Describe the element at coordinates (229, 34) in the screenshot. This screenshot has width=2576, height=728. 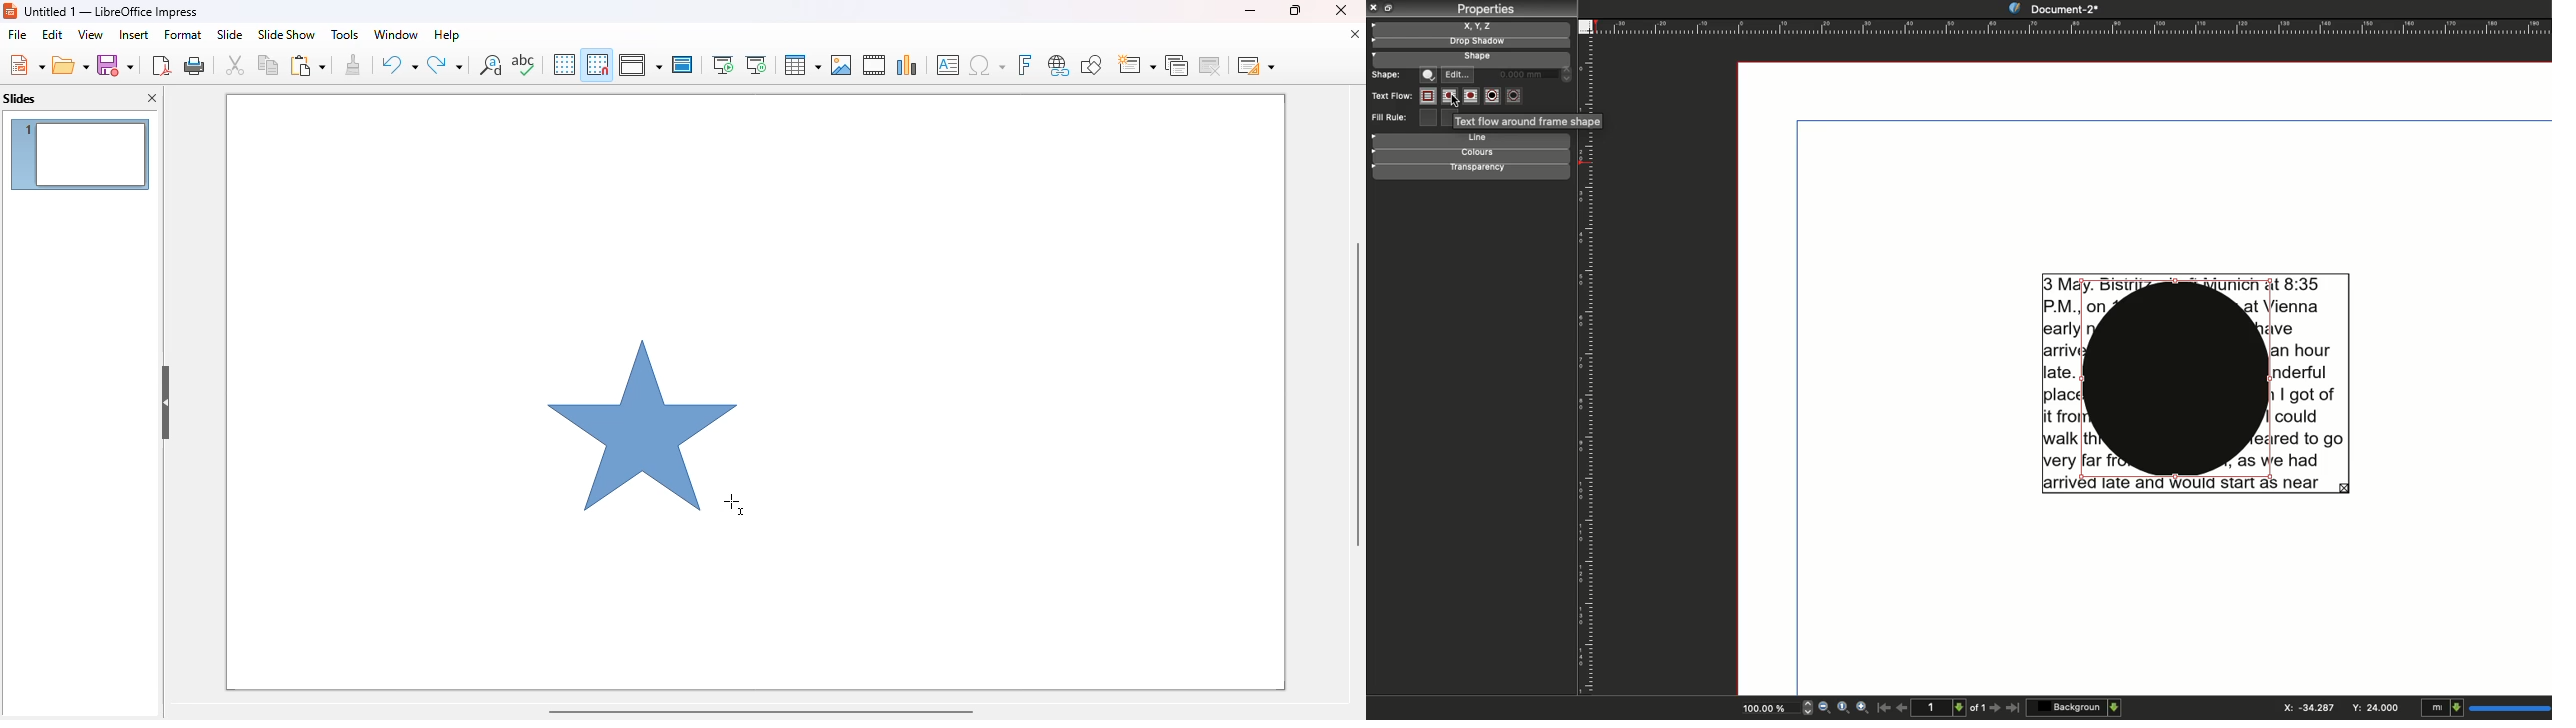
I see `slide` at that location.